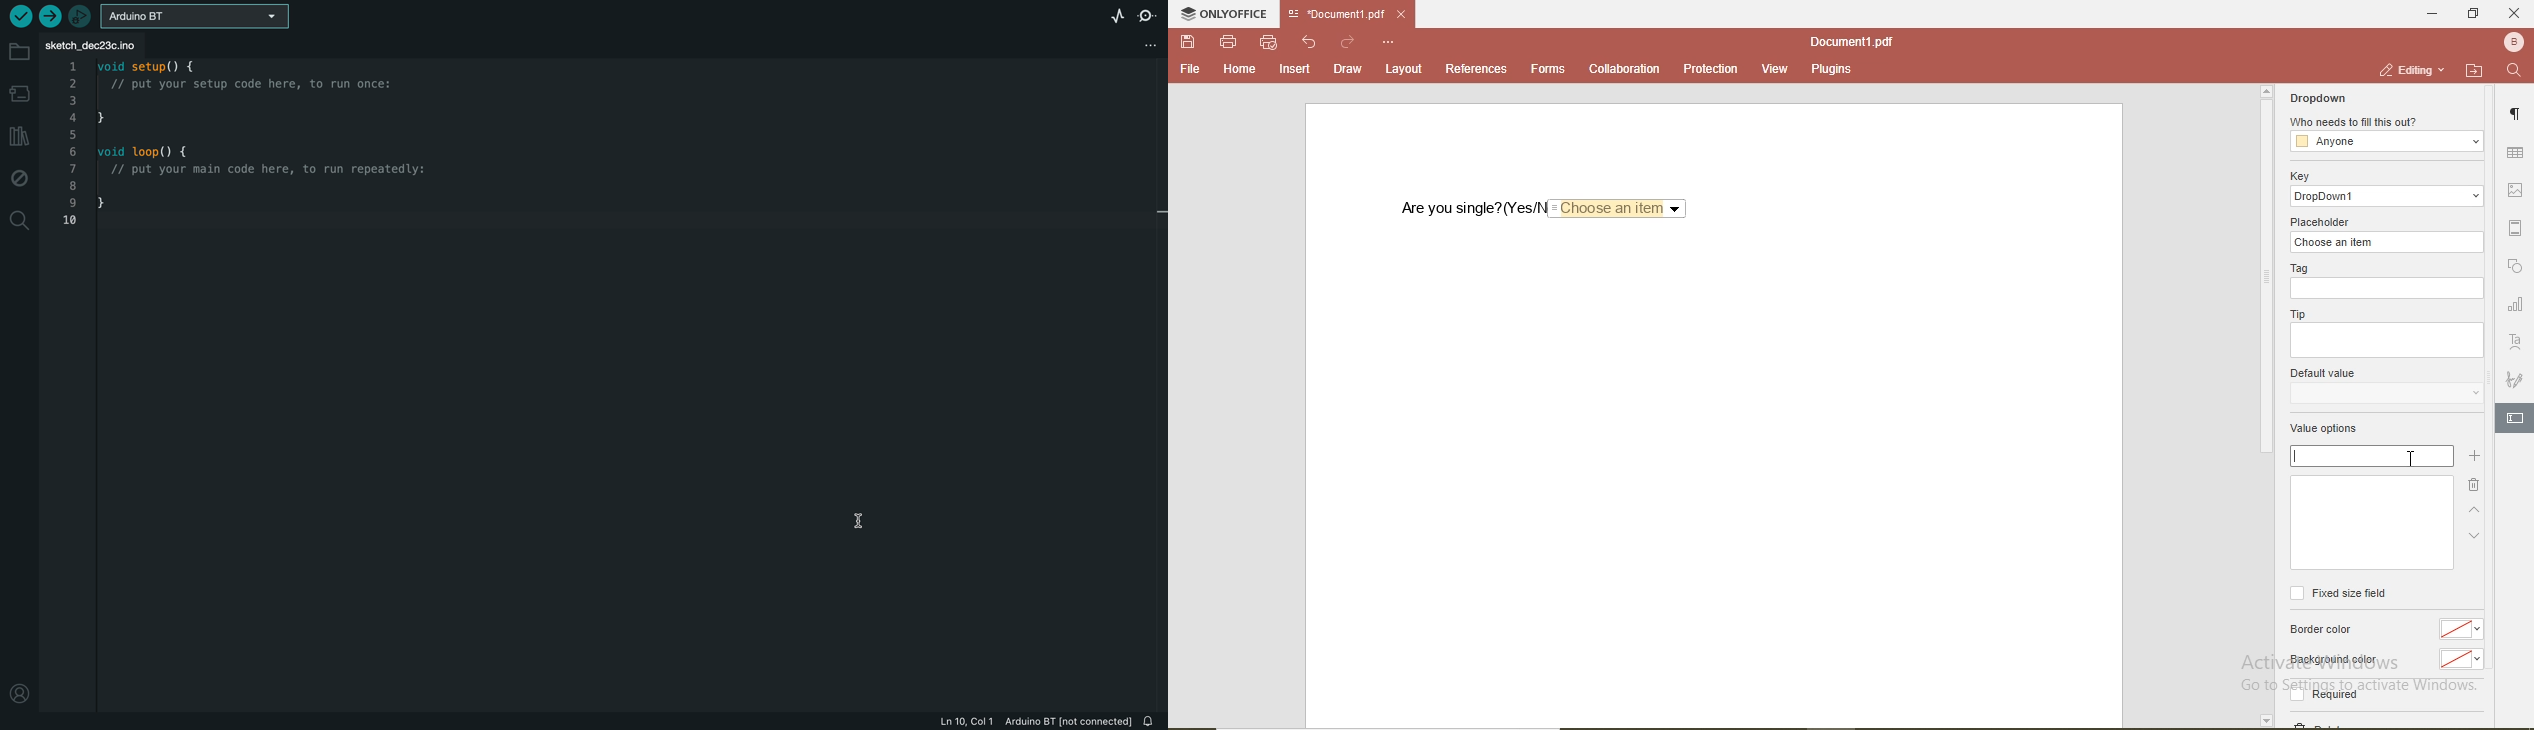 The image size is (2548, 756). I want to click on image, so click(2516, 187).